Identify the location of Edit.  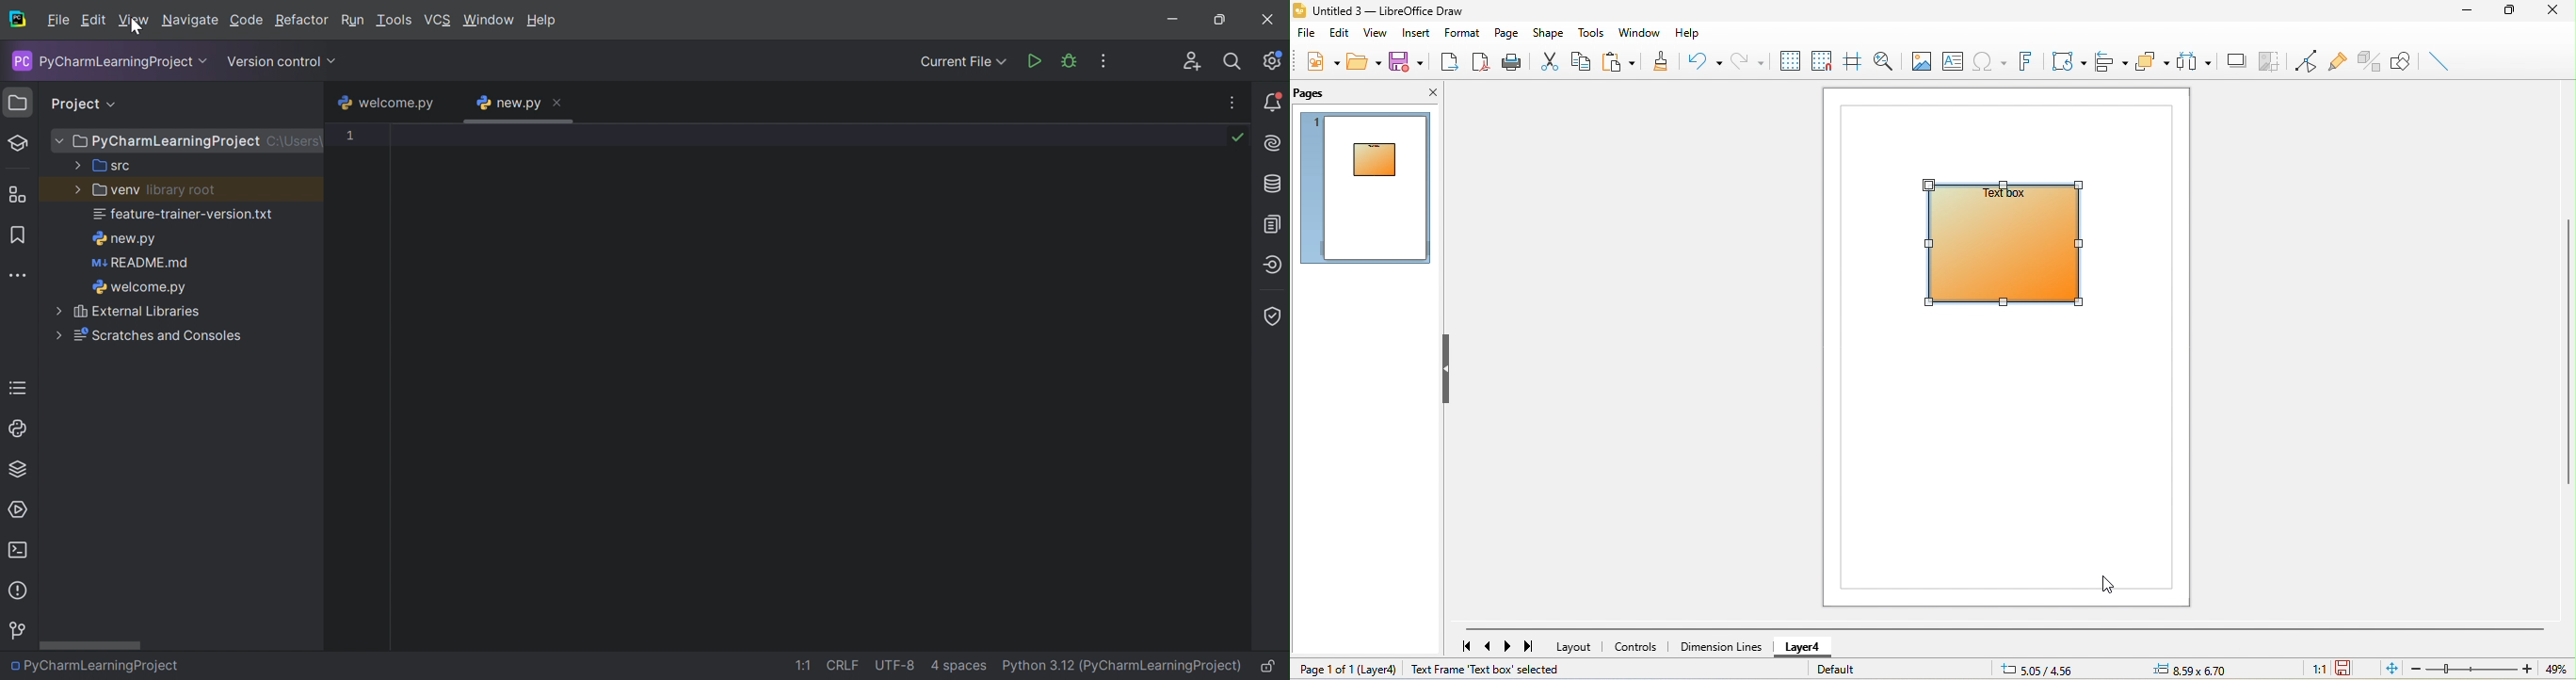
(93, 21).